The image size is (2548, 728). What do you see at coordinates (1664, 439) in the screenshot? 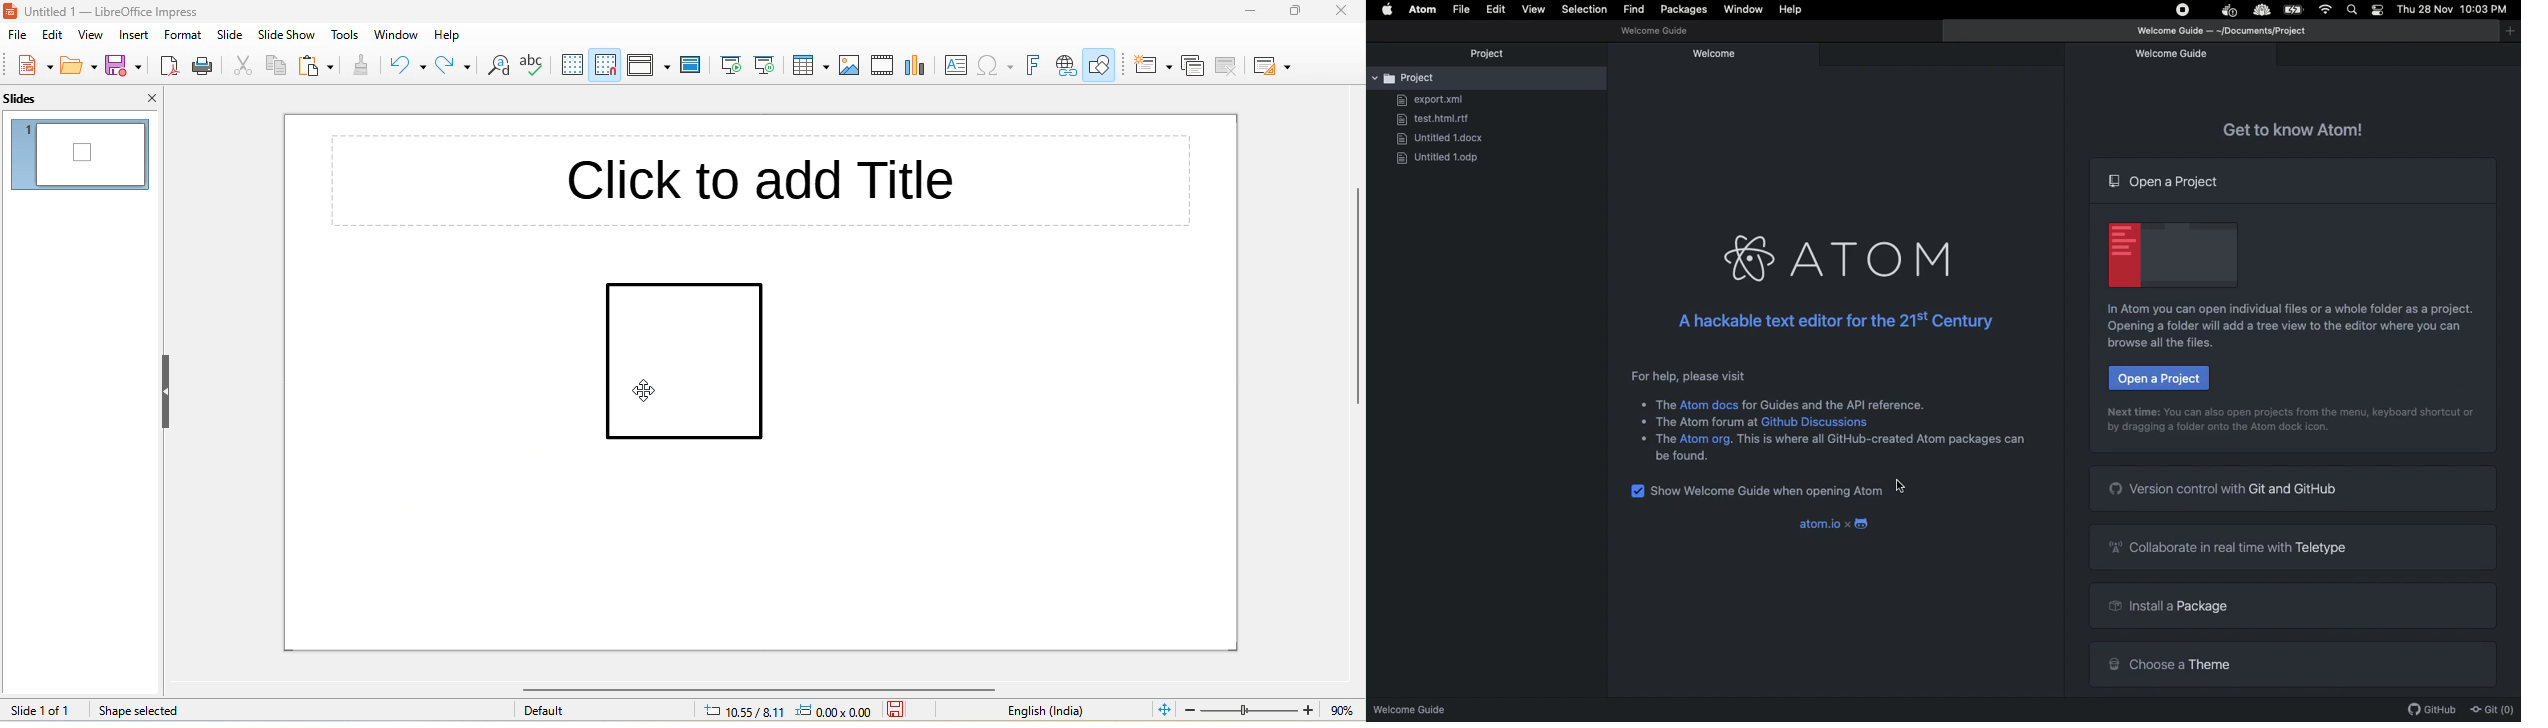
I see `text` at bounding box center [1664, 439].